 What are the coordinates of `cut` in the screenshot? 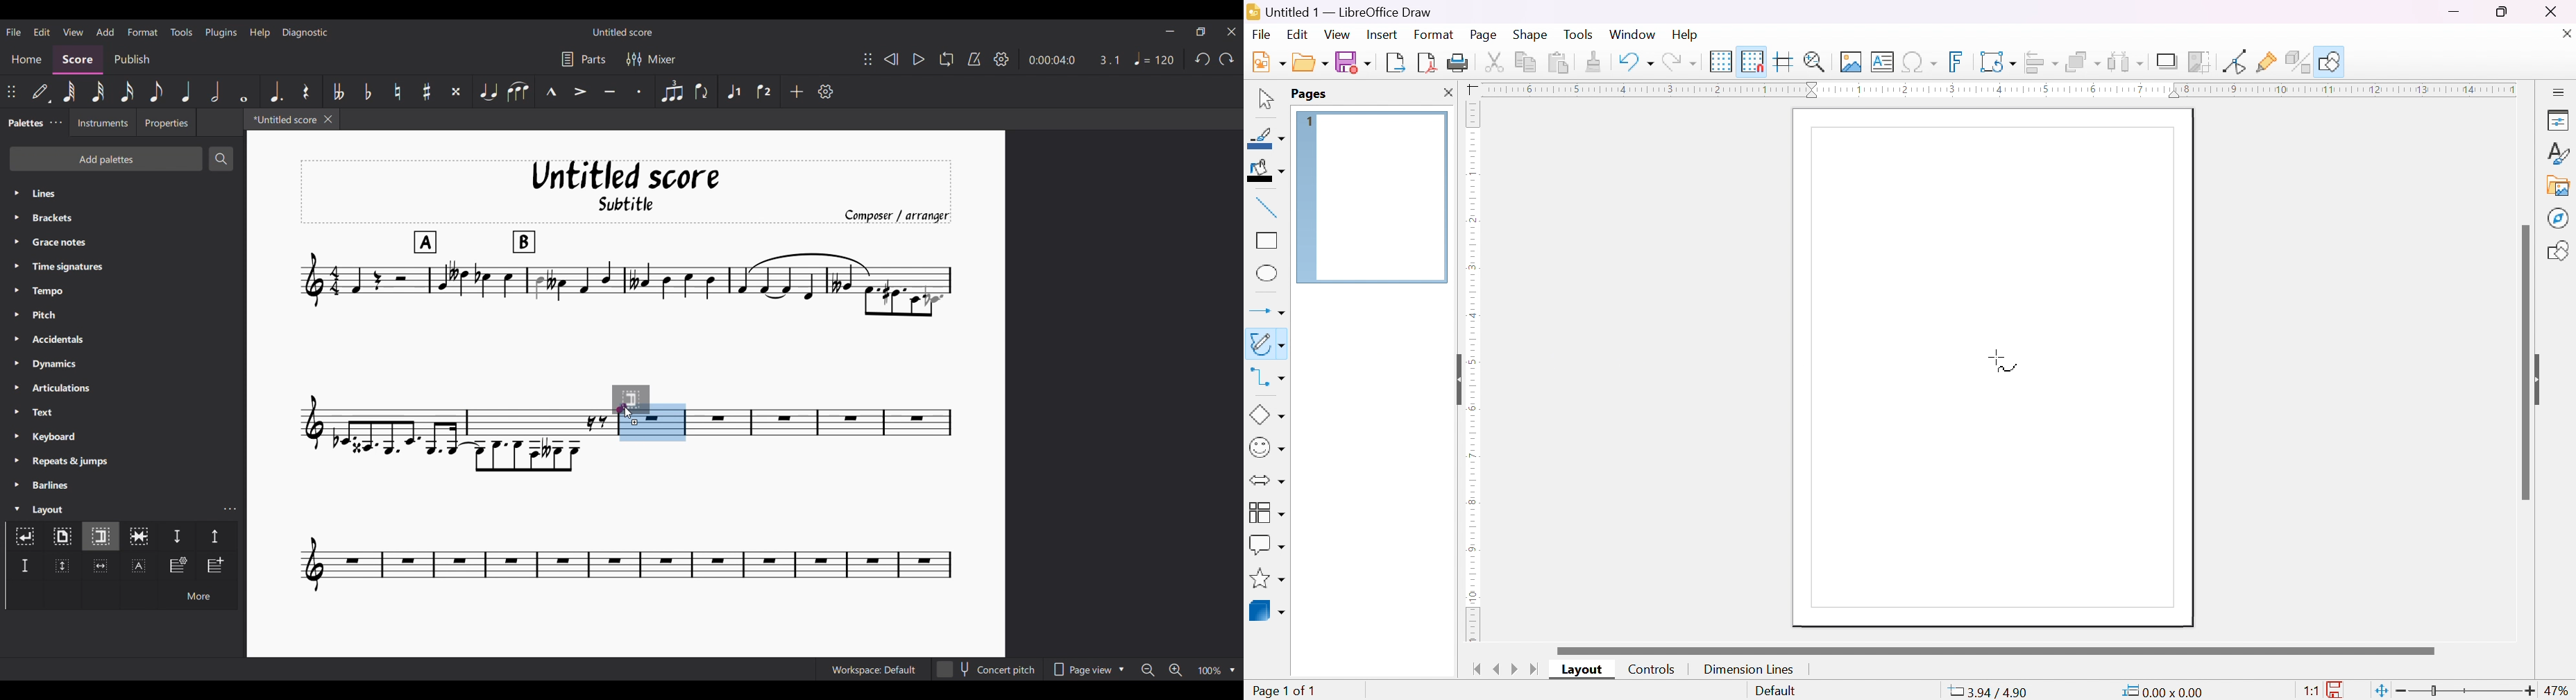 It's located at (1496, 62).